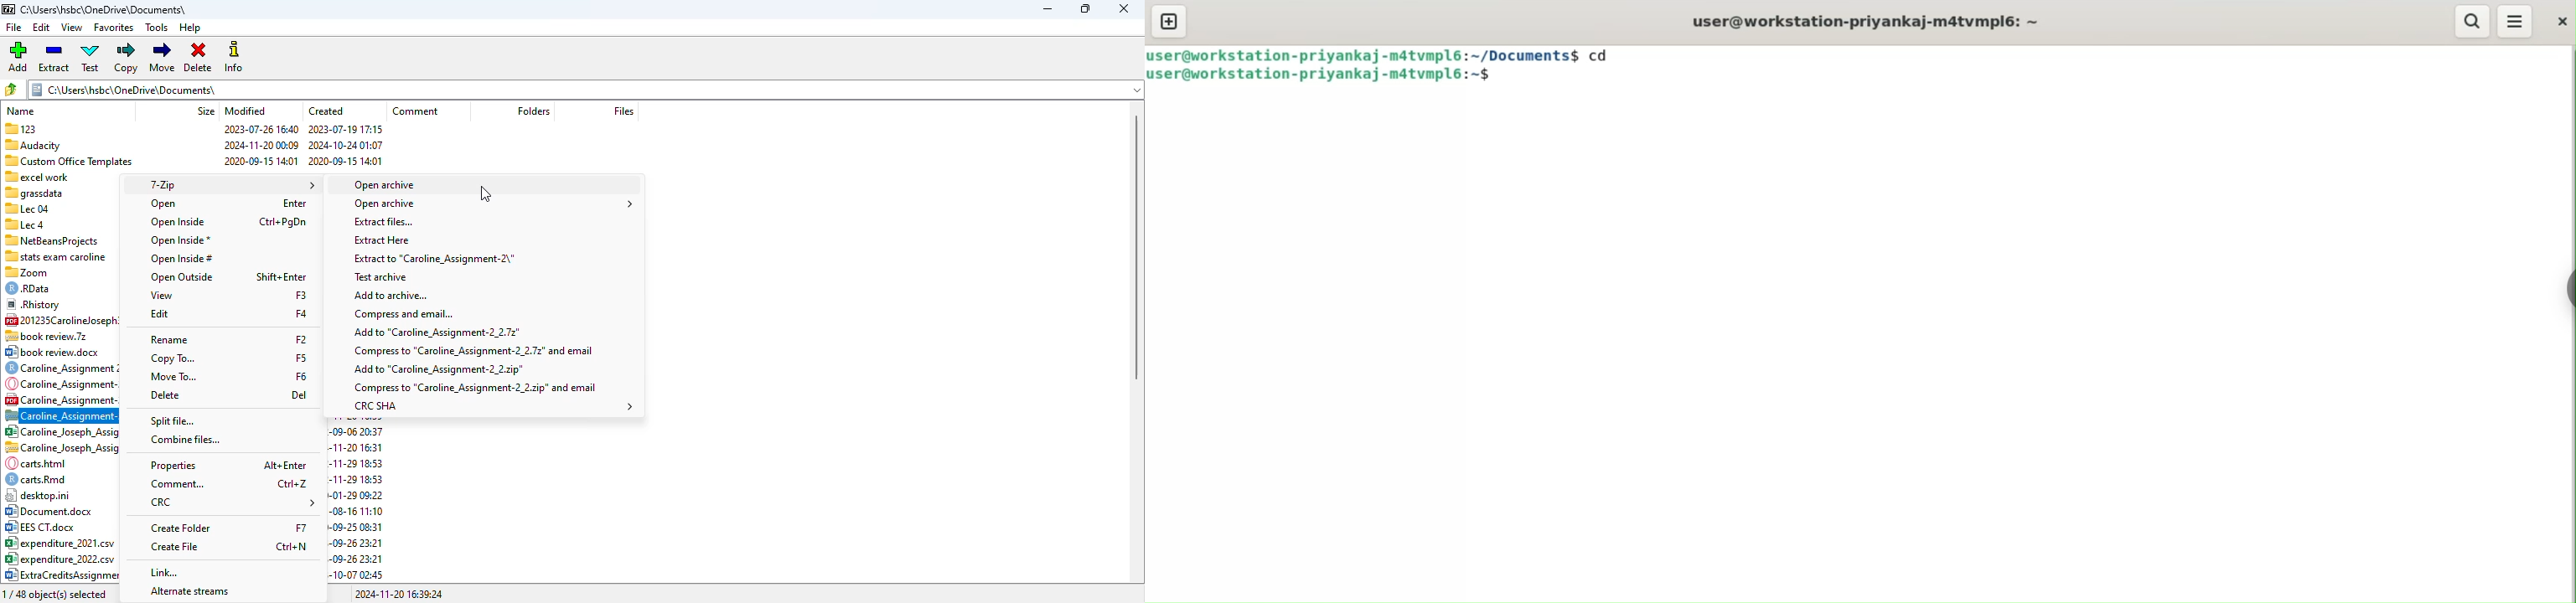 The width and height of the screenshot is (2576, 616). I want to click on shortcut for properties, so click(286, 464).